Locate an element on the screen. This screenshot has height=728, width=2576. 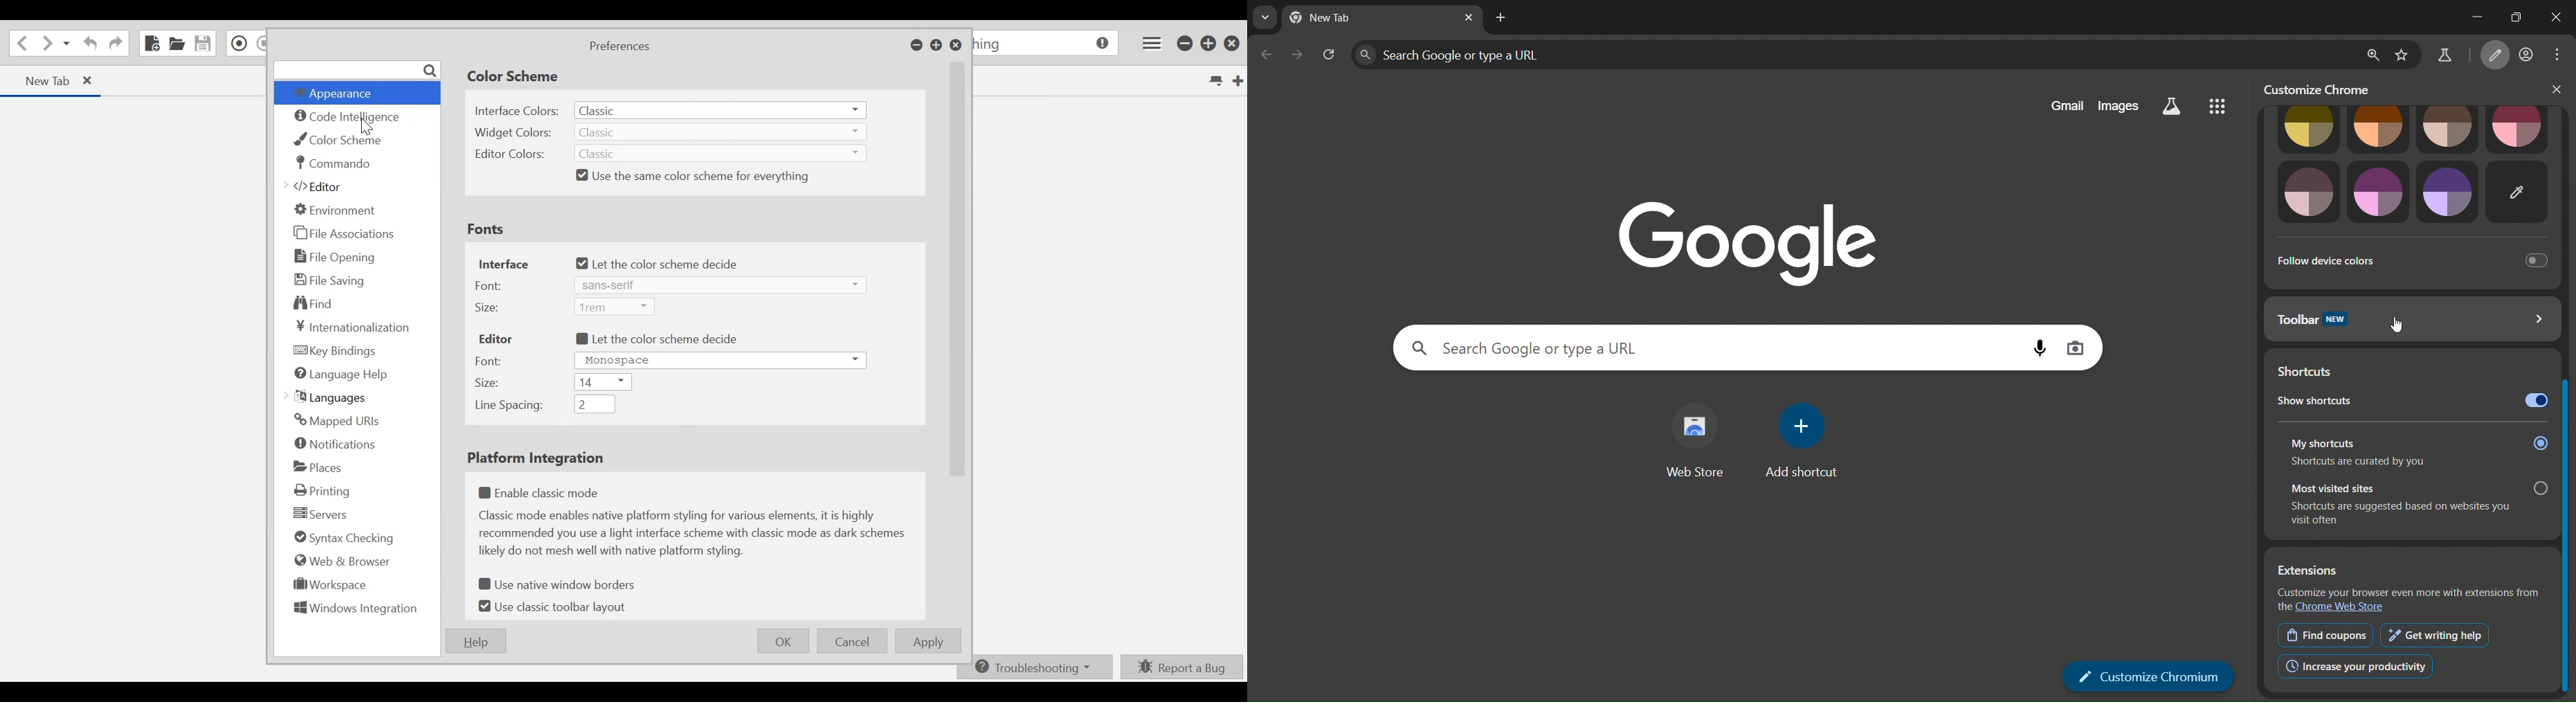
shortcuts is located at coordinates (2307, 368).